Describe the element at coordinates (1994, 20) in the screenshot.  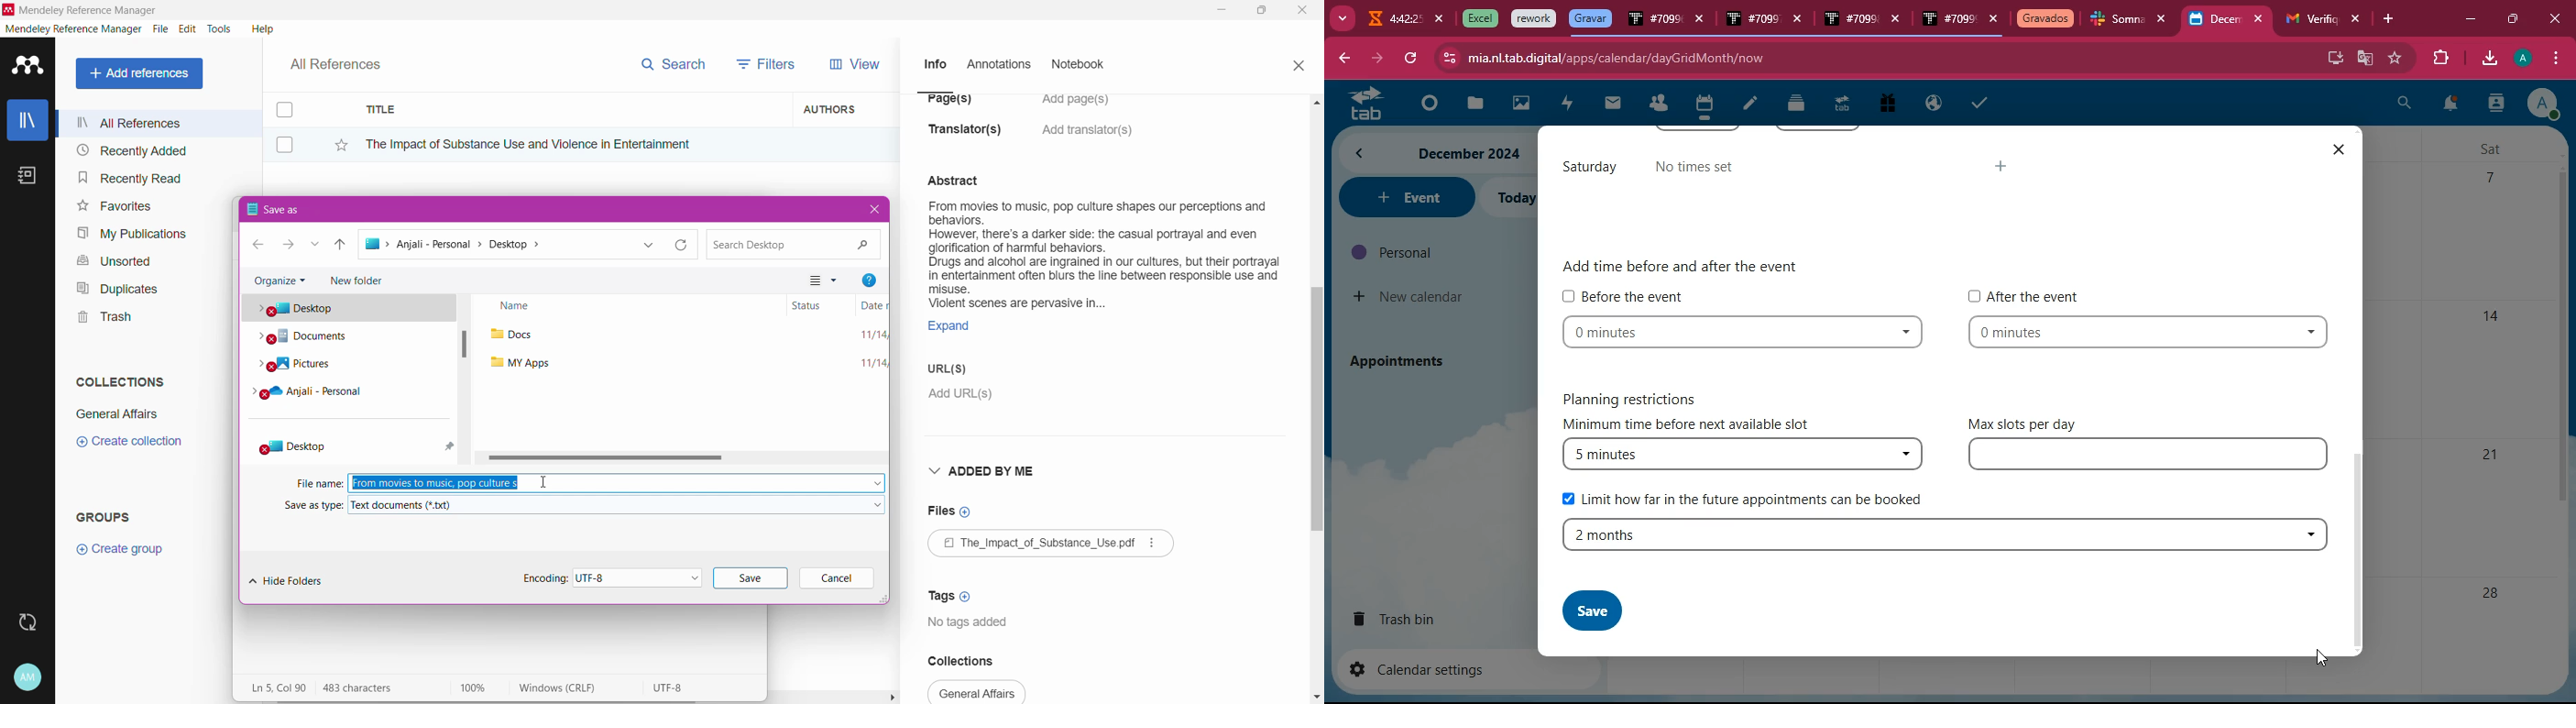
I see `close` at that location.